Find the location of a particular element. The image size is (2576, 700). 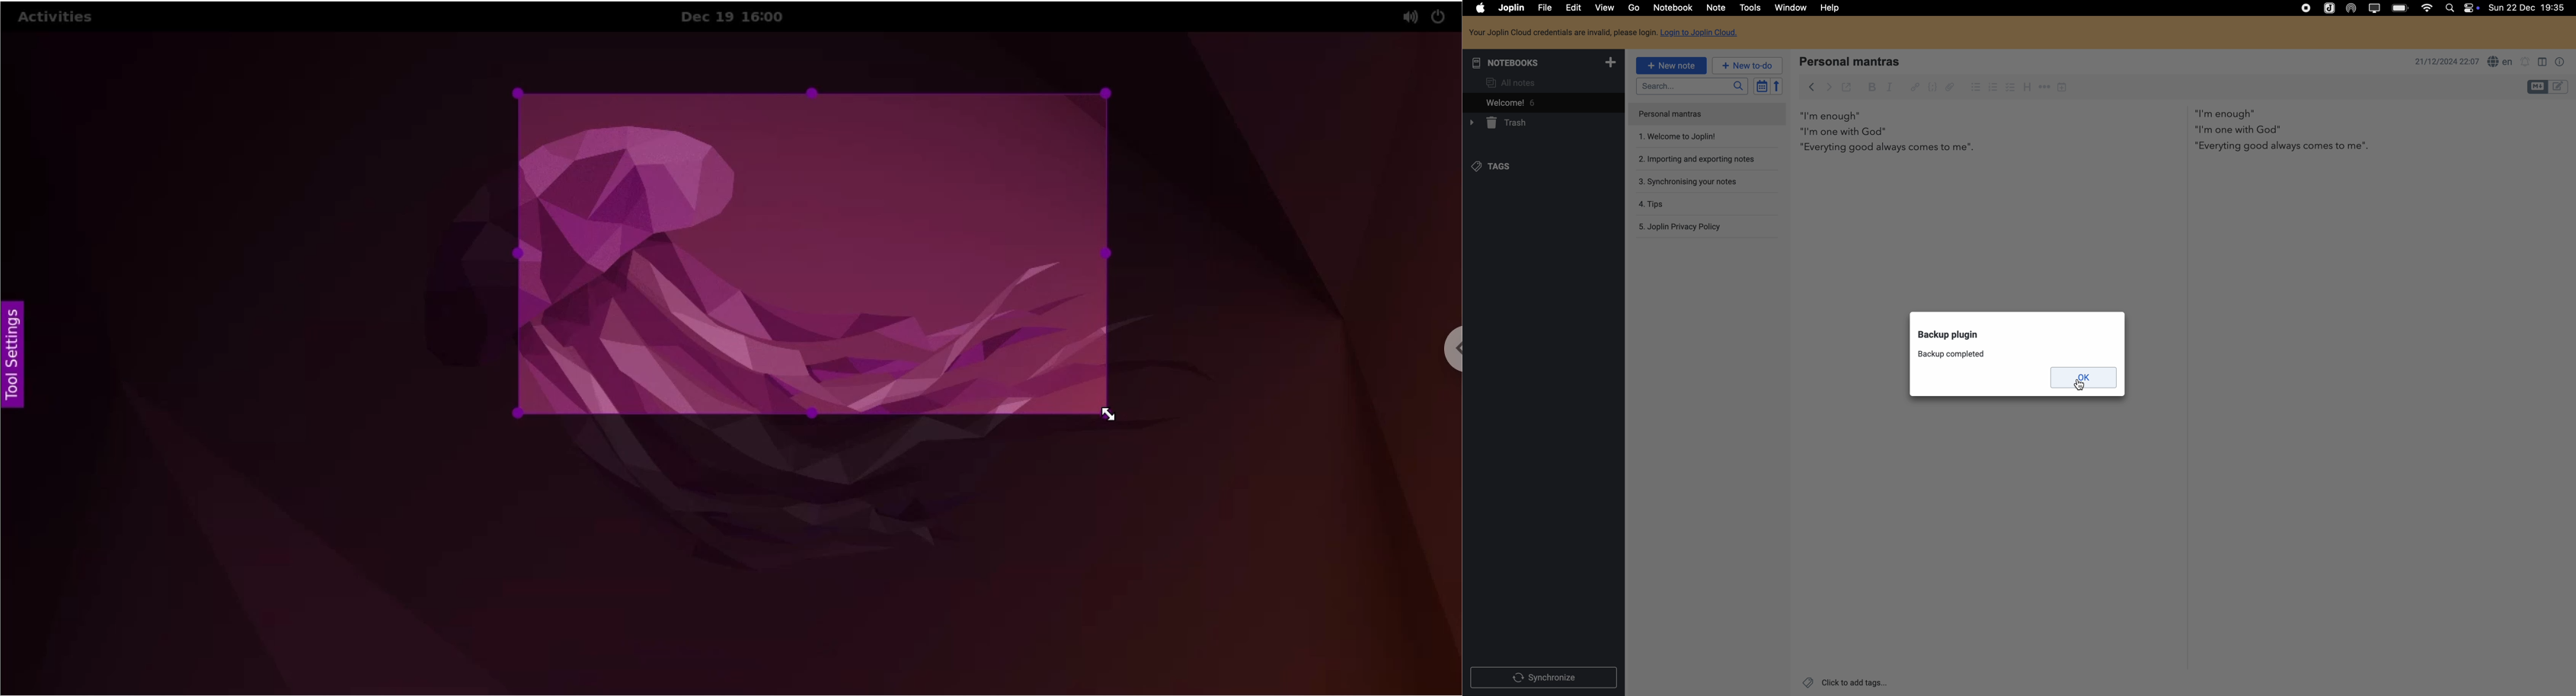

personal mantras note is located at coordinates (1709, 113).